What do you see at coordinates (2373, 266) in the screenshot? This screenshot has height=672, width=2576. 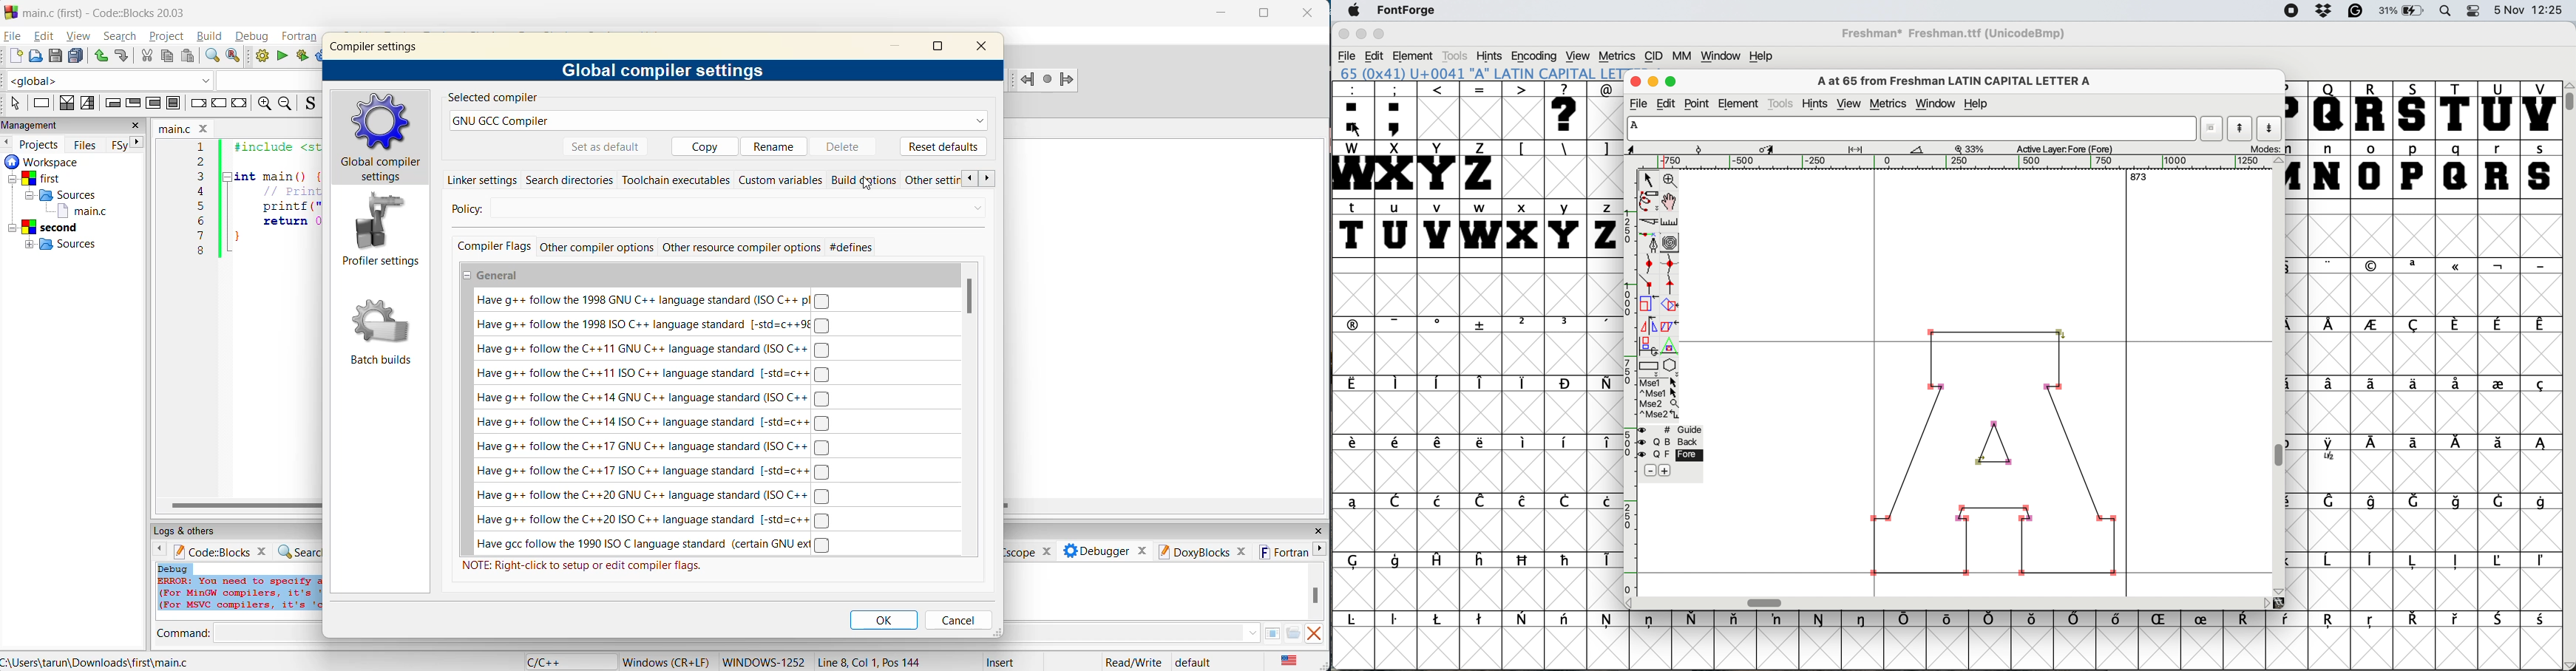 I see `symbol` at bounding box center [2373, 266].